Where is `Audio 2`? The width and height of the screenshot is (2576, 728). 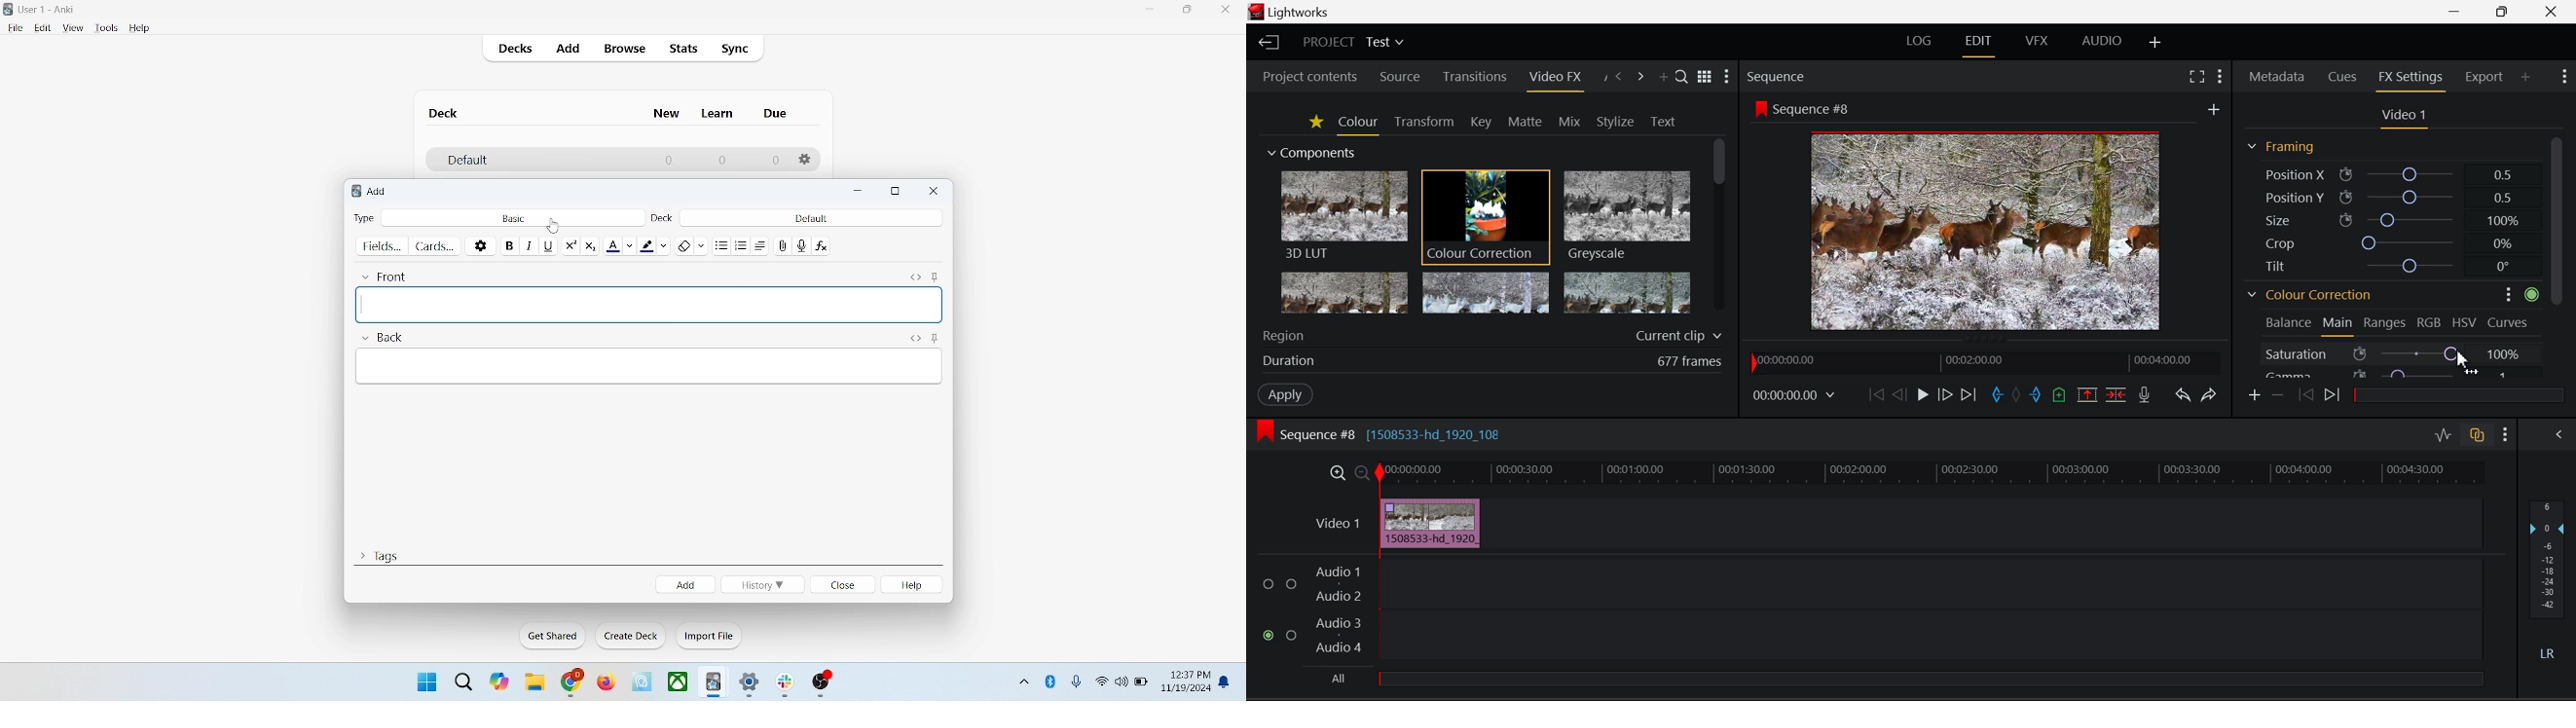 Audio 2 is located at coordinates (1338, 597).